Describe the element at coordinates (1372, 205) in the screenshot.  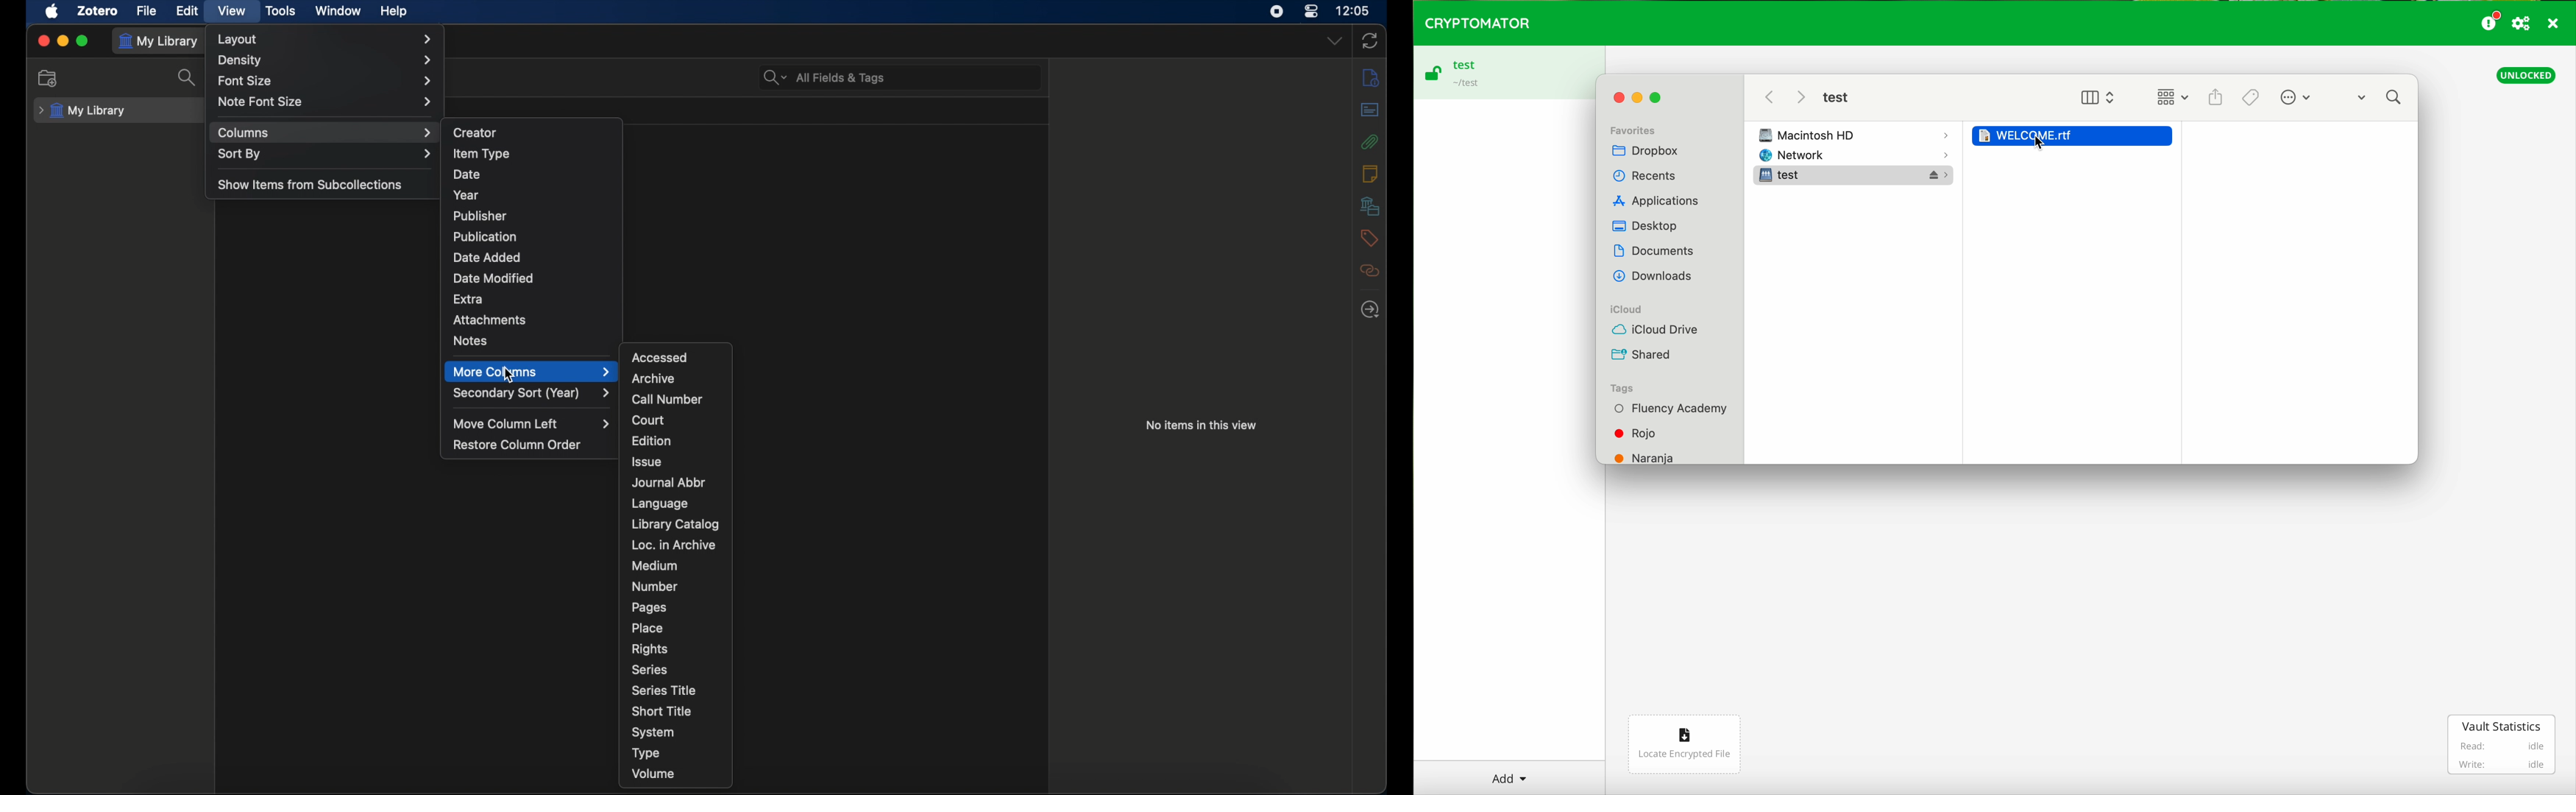
I see `libraries` at that location.